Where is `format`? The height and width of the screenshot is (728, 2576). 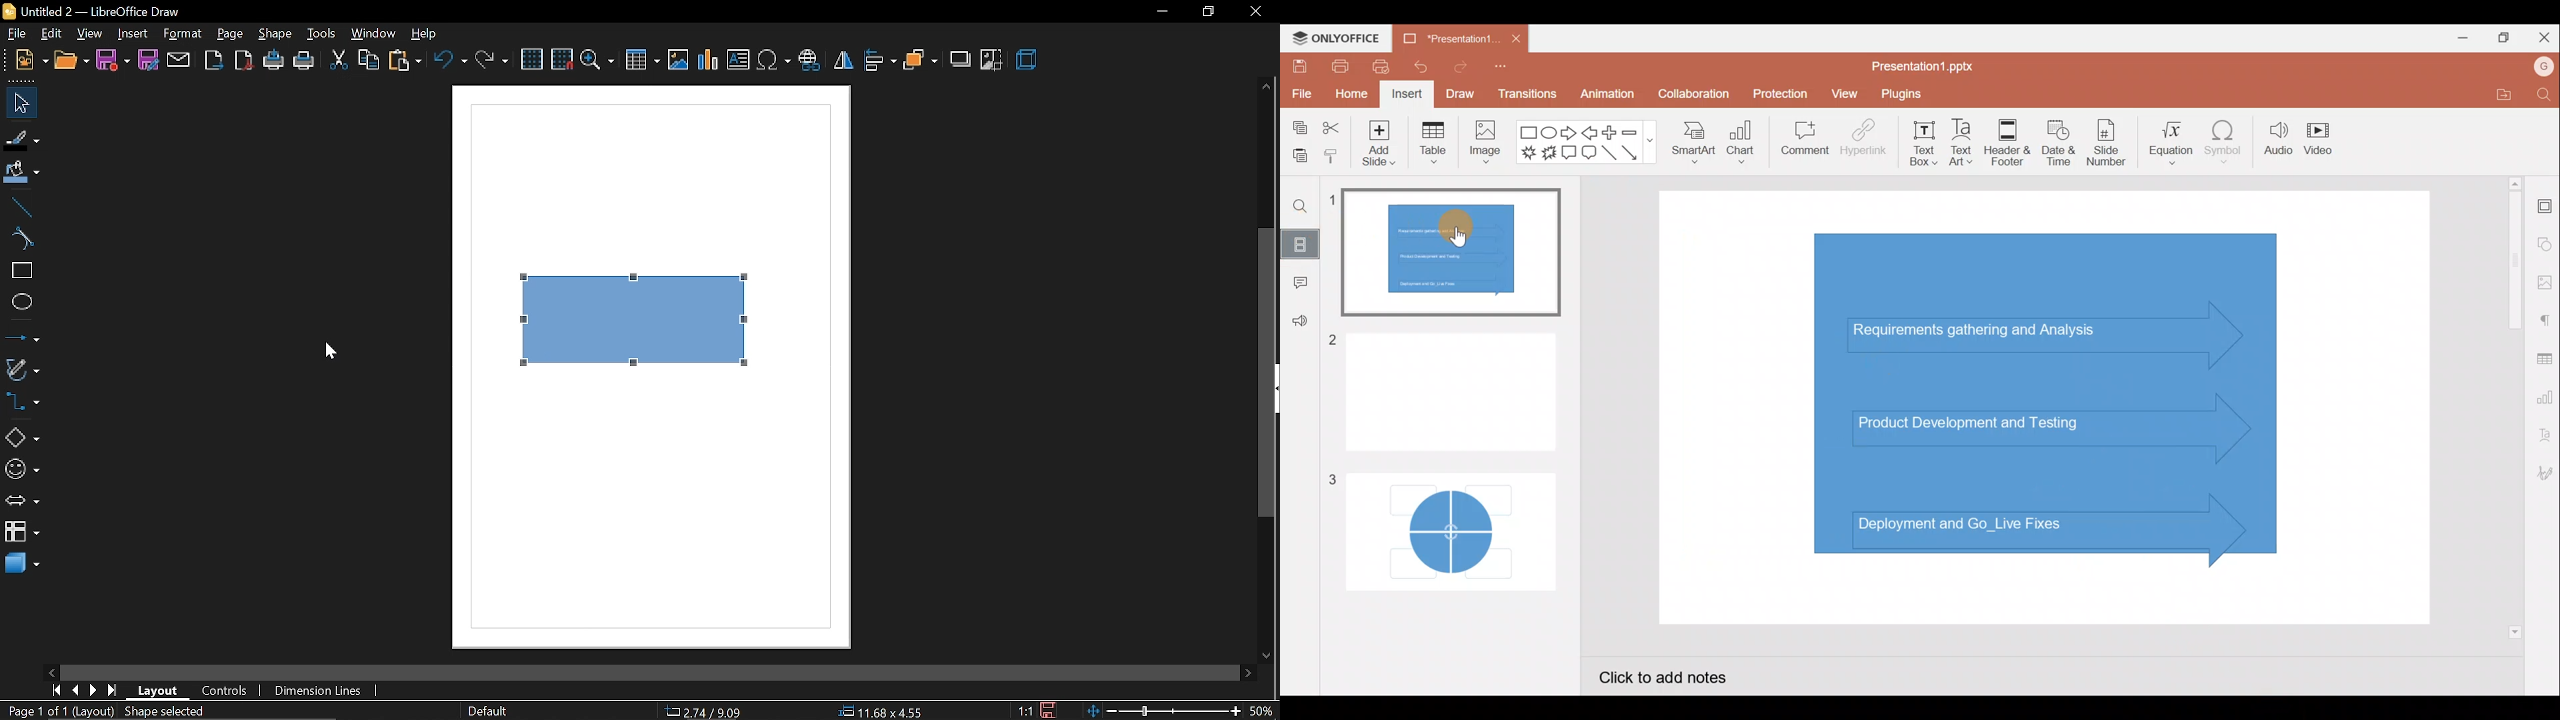
format is located at coordinates (182, 33).